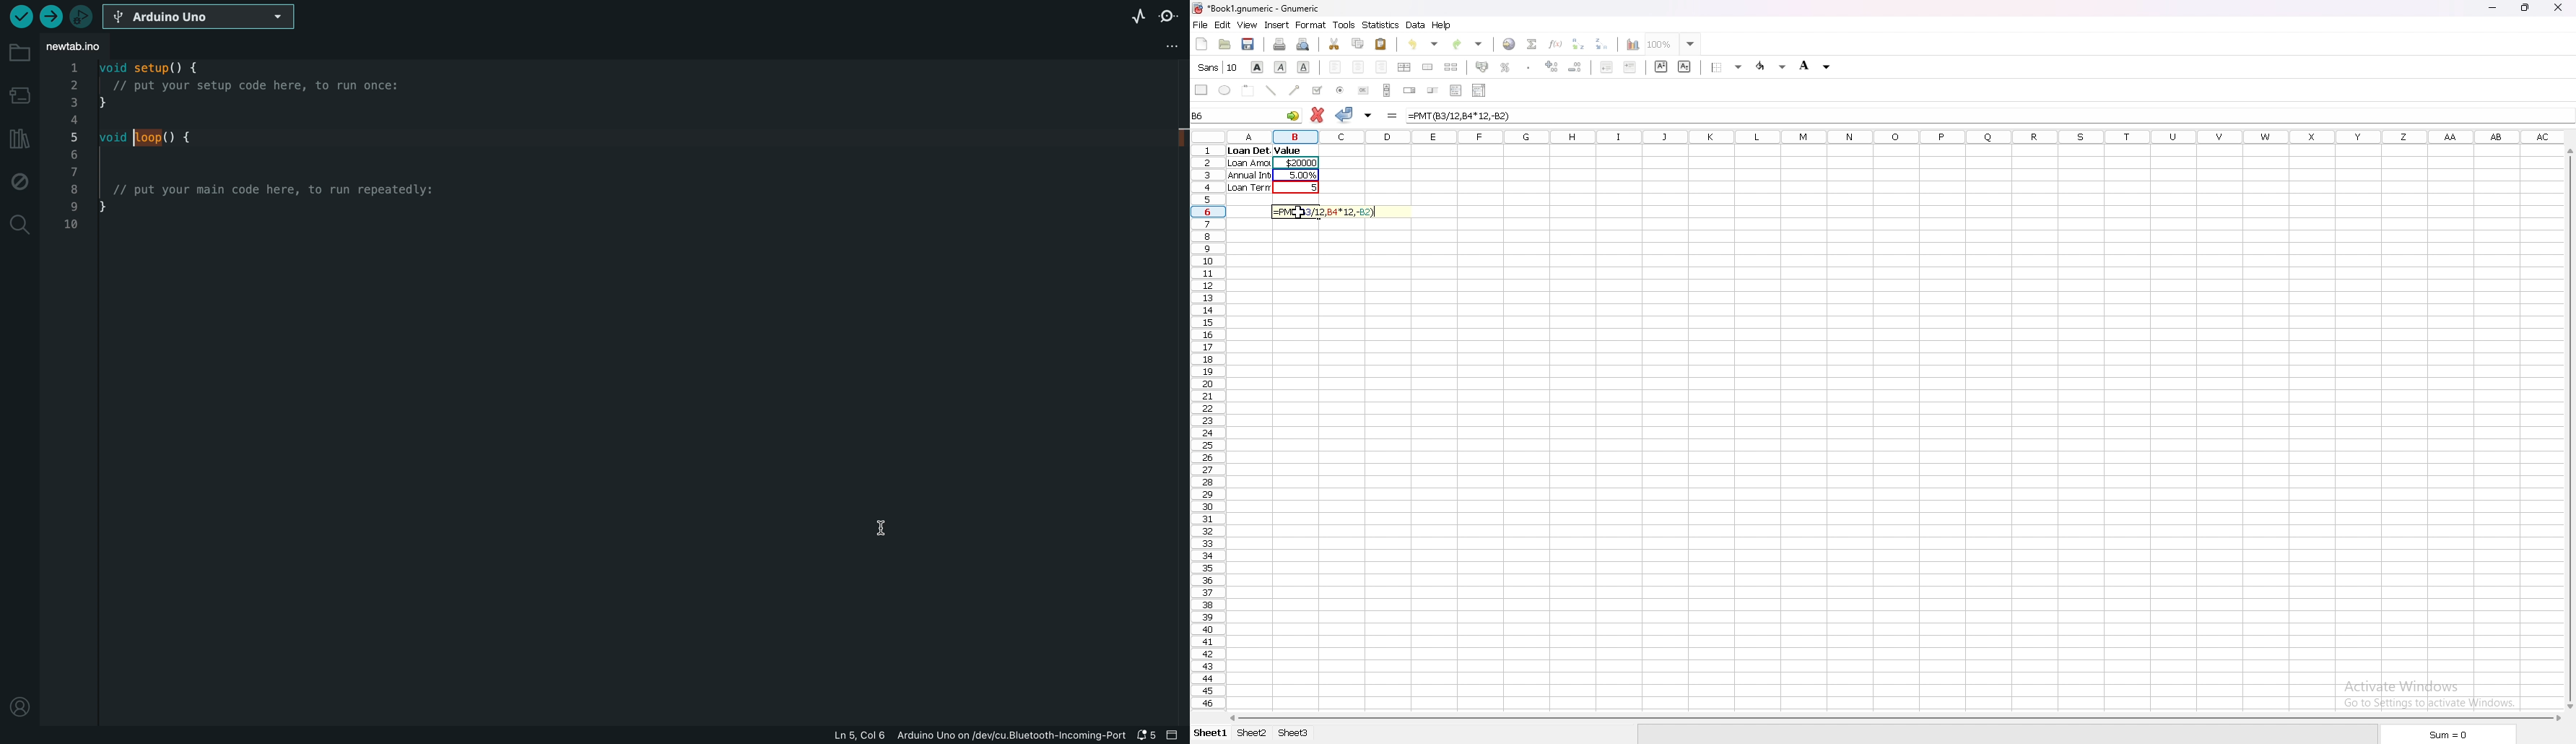 This screenshot has width=2576, height=756. Describe the element at coordinates (1451, 66) in the screenshot. I see `split merged cells` at that location.